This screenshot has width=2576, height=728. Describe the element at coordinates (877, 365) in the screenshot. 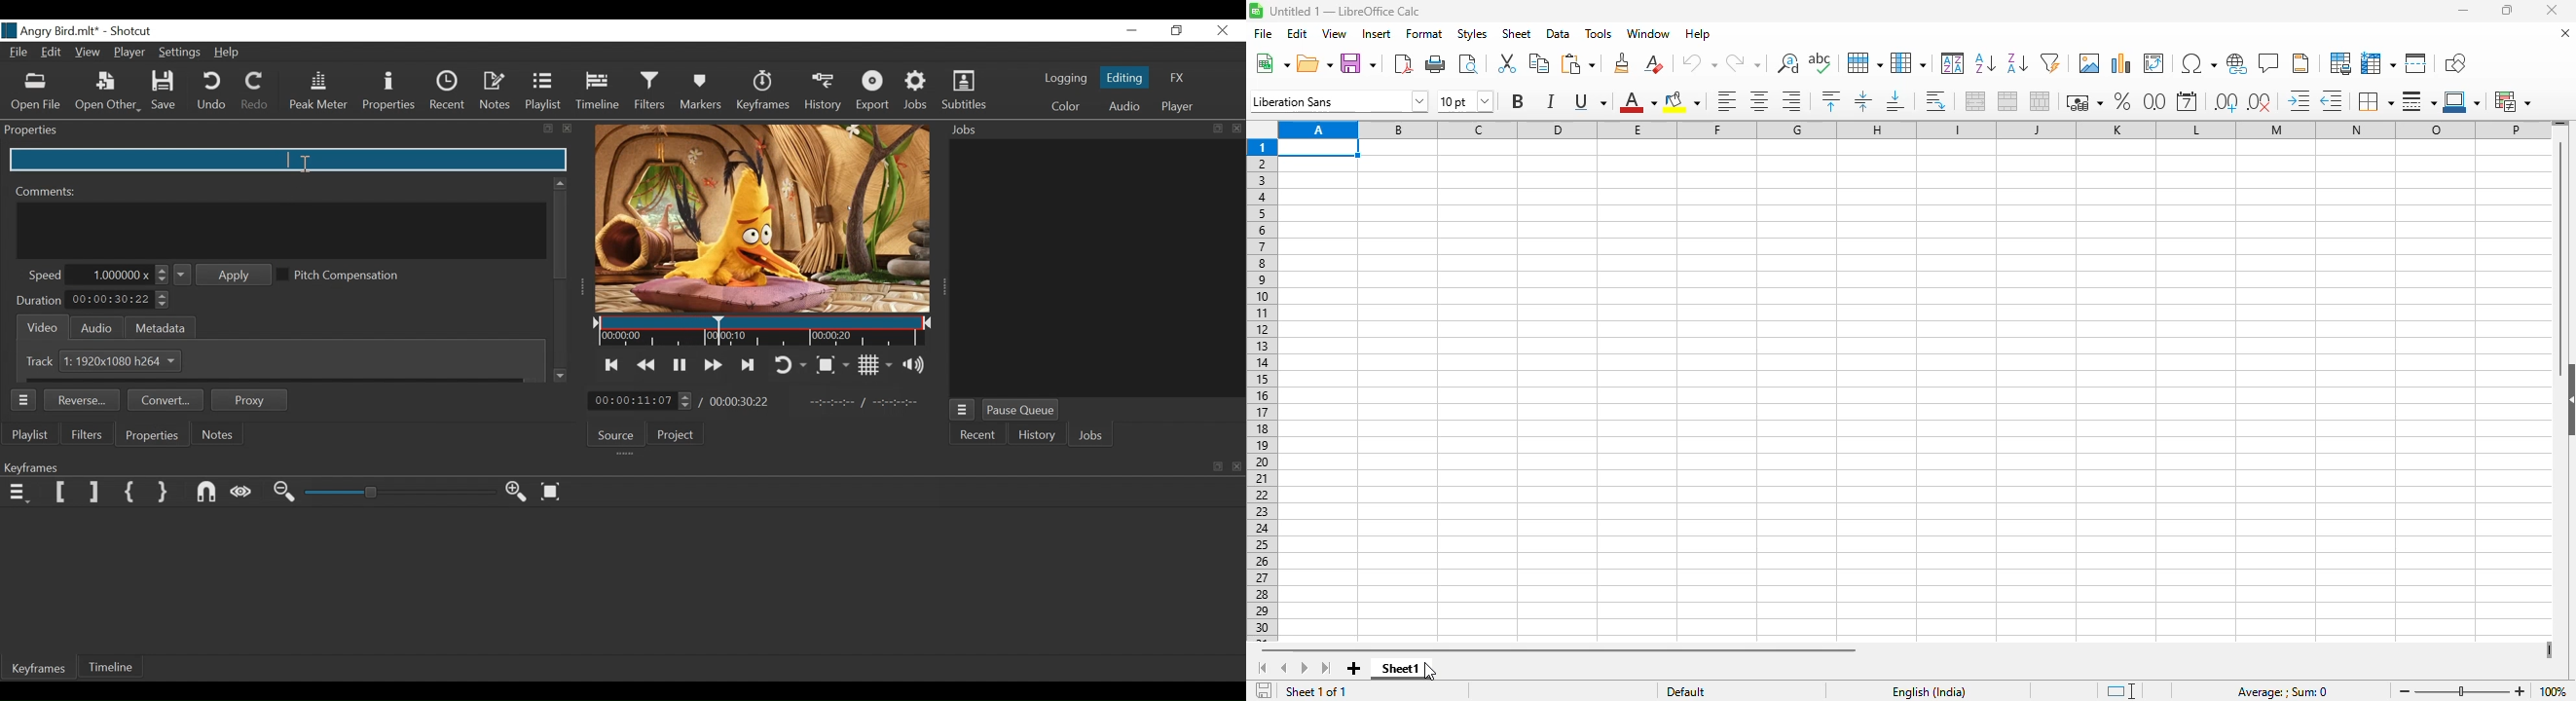

I see `Toggle display grid on player` at that location.